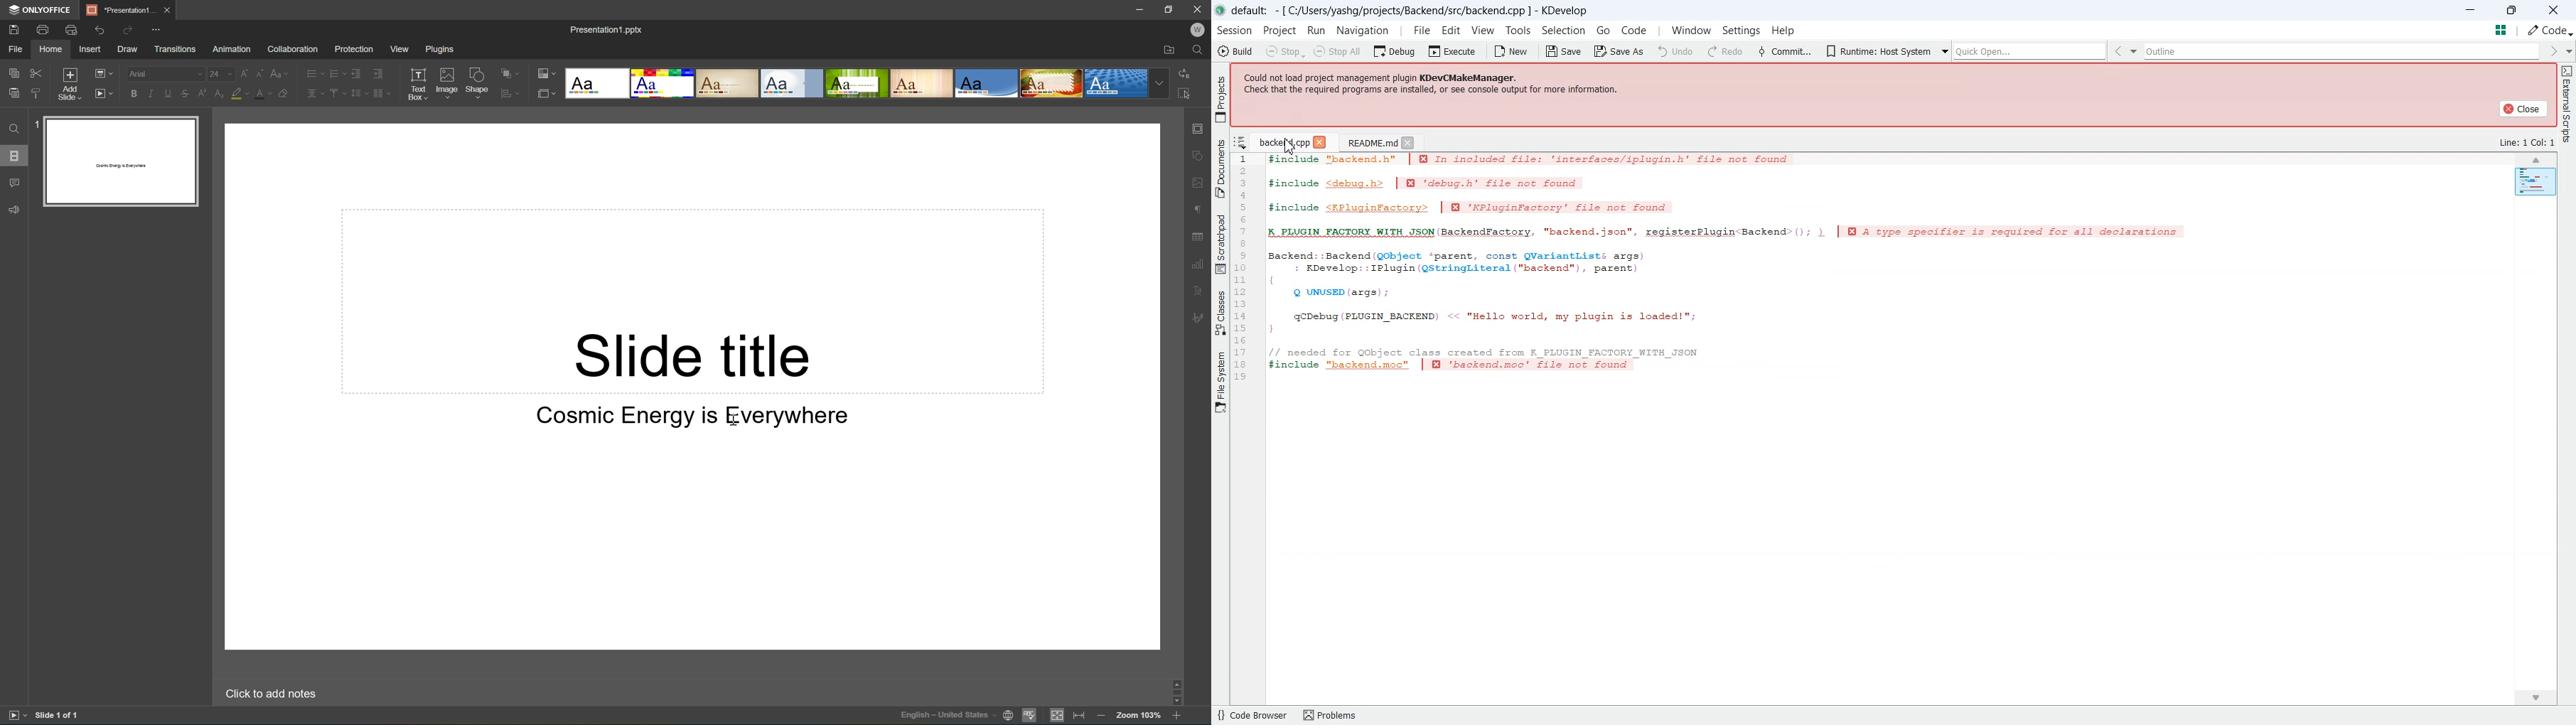 The image size is (2576, 728). Describe the element at coordinates (71, 29) in the screenshot. I see `Quick print` at that location.